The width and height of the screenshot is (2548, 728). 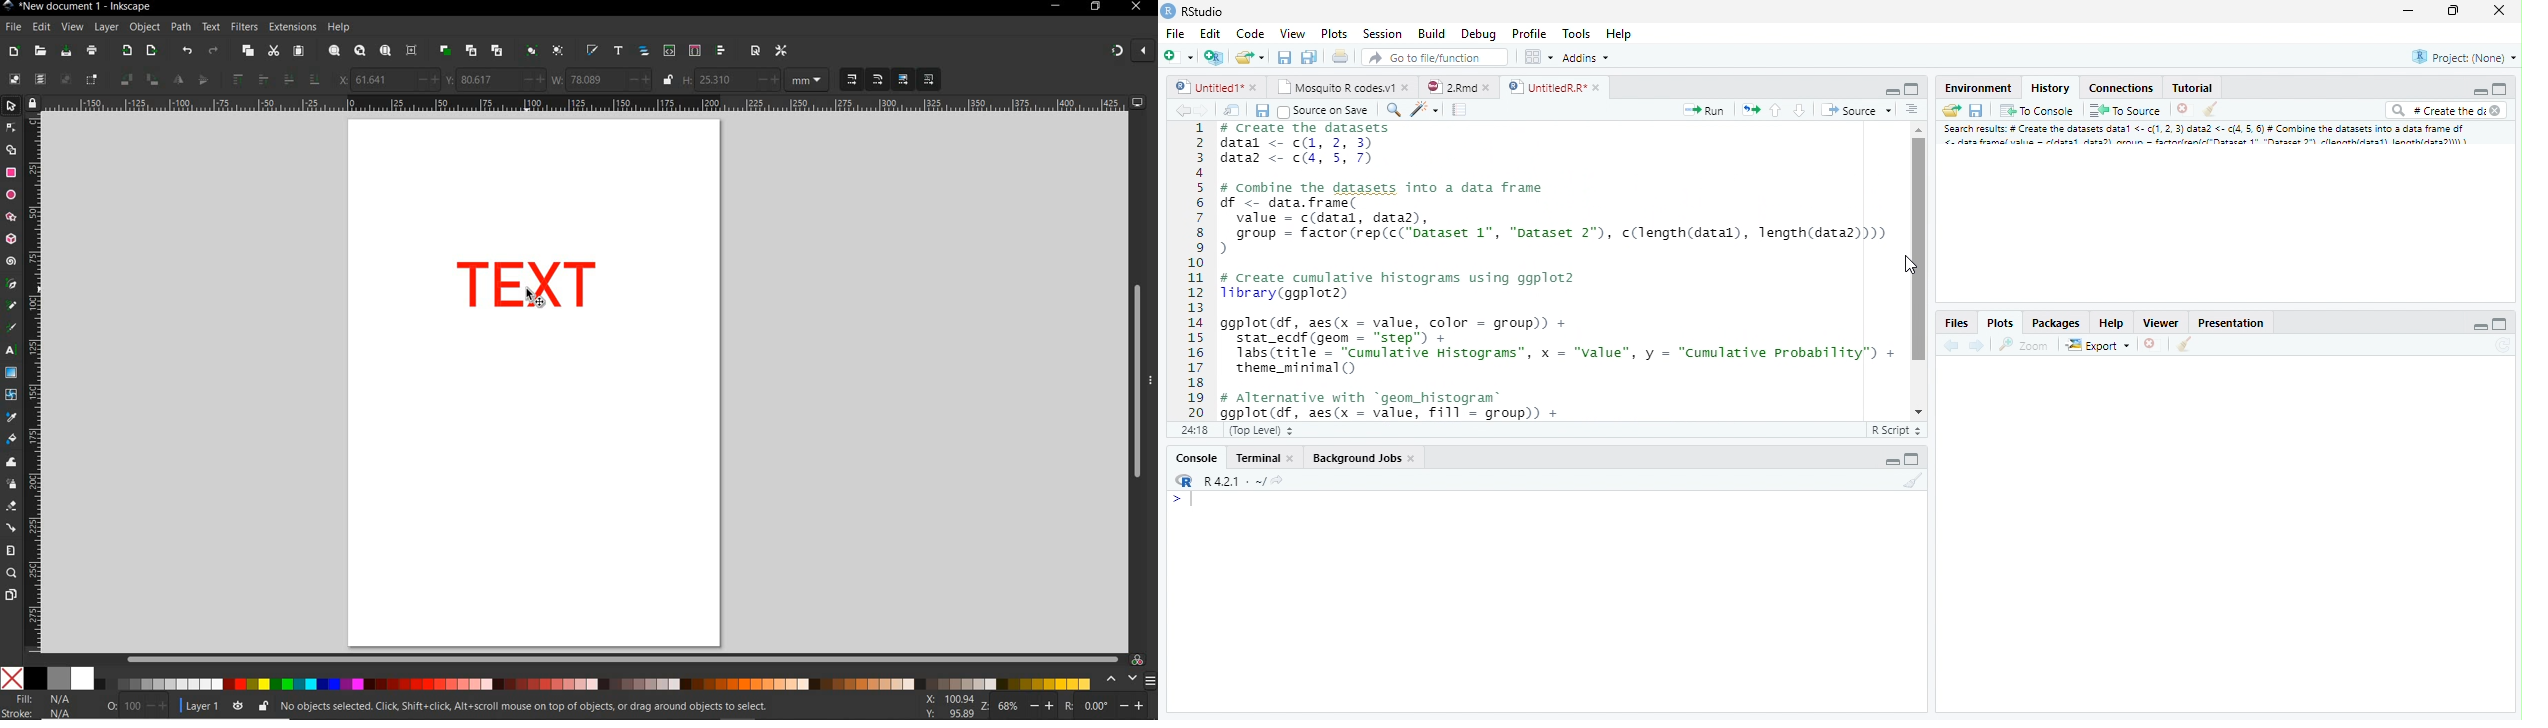 I want to click on Alignment, so click(x=1913, y=113).